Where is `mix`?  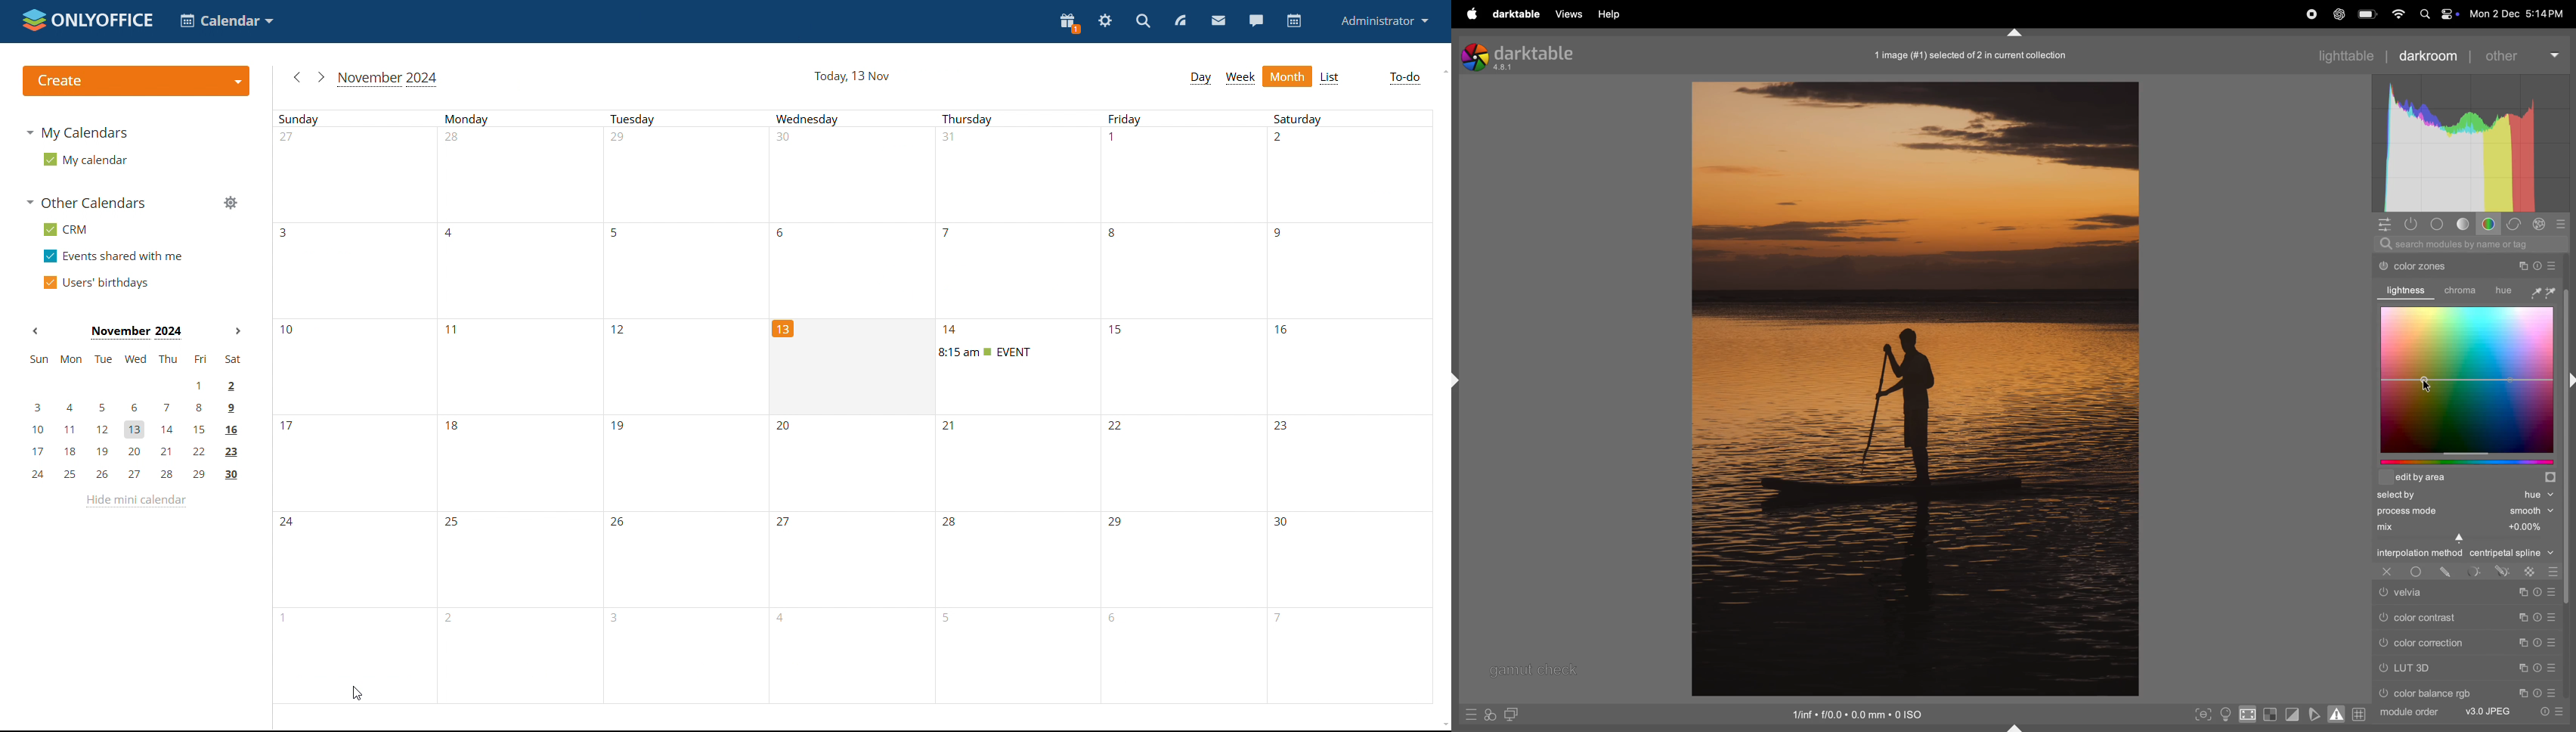
mix is located at coordinates (2463, 526).